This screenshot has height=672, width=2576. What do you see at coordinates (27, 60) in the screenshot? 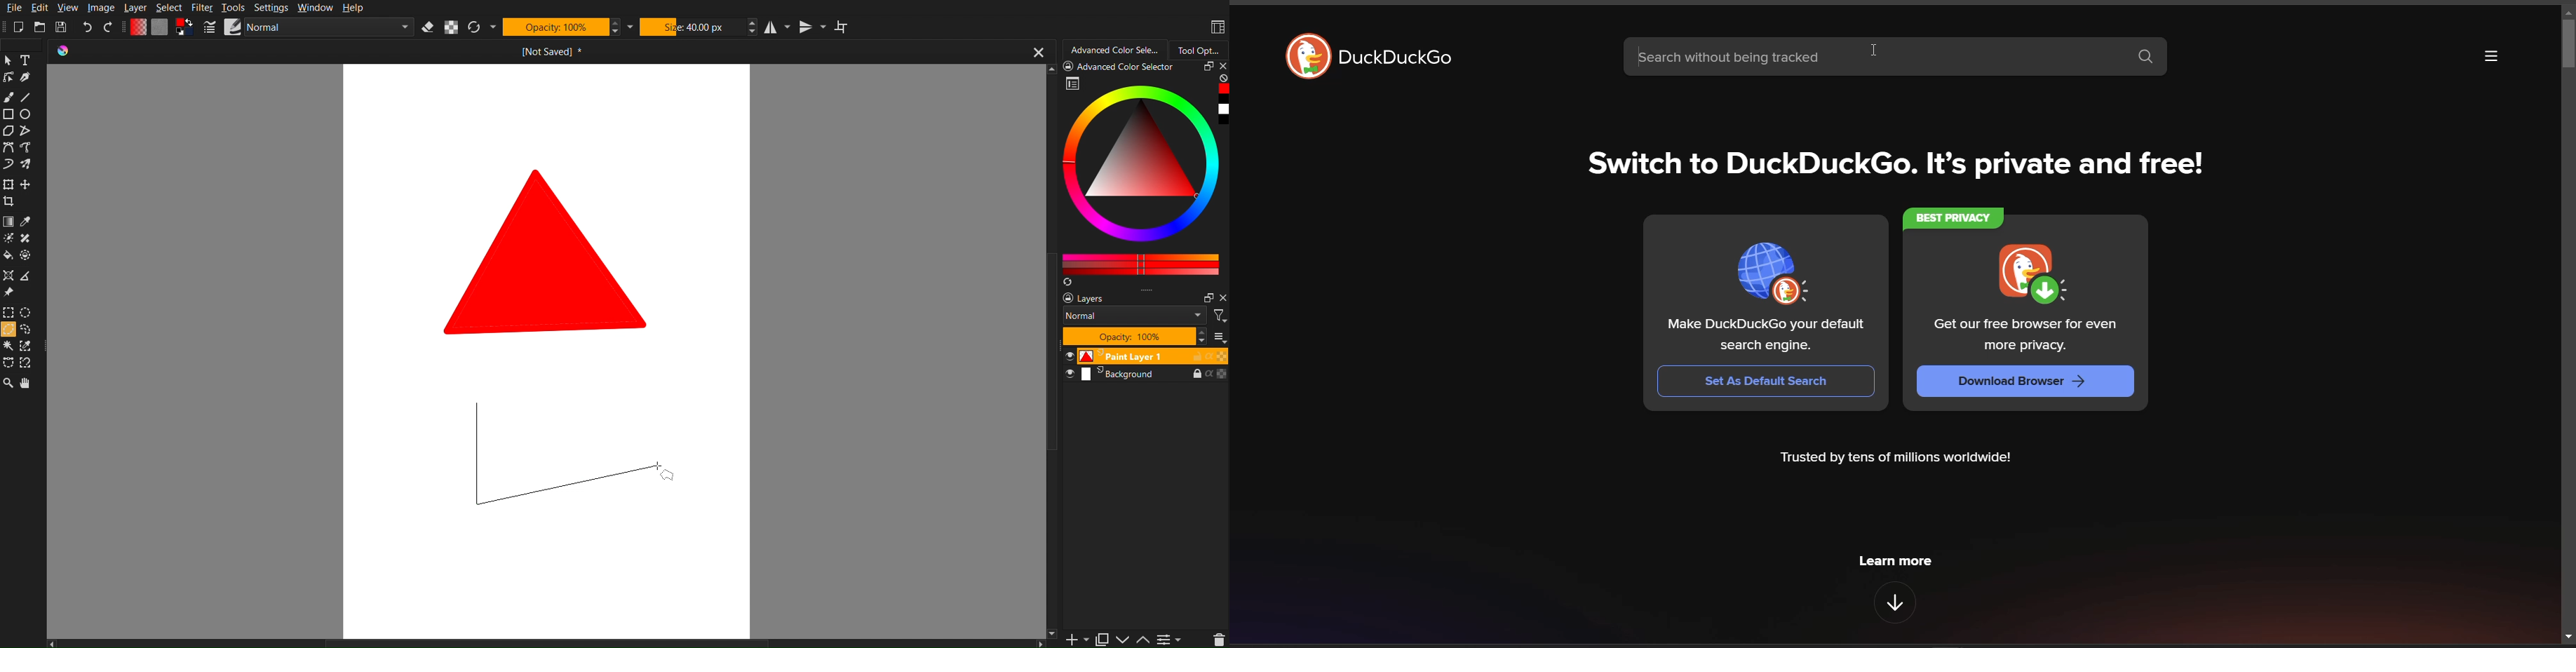
I see `Text` at bounding box center [27, 60].